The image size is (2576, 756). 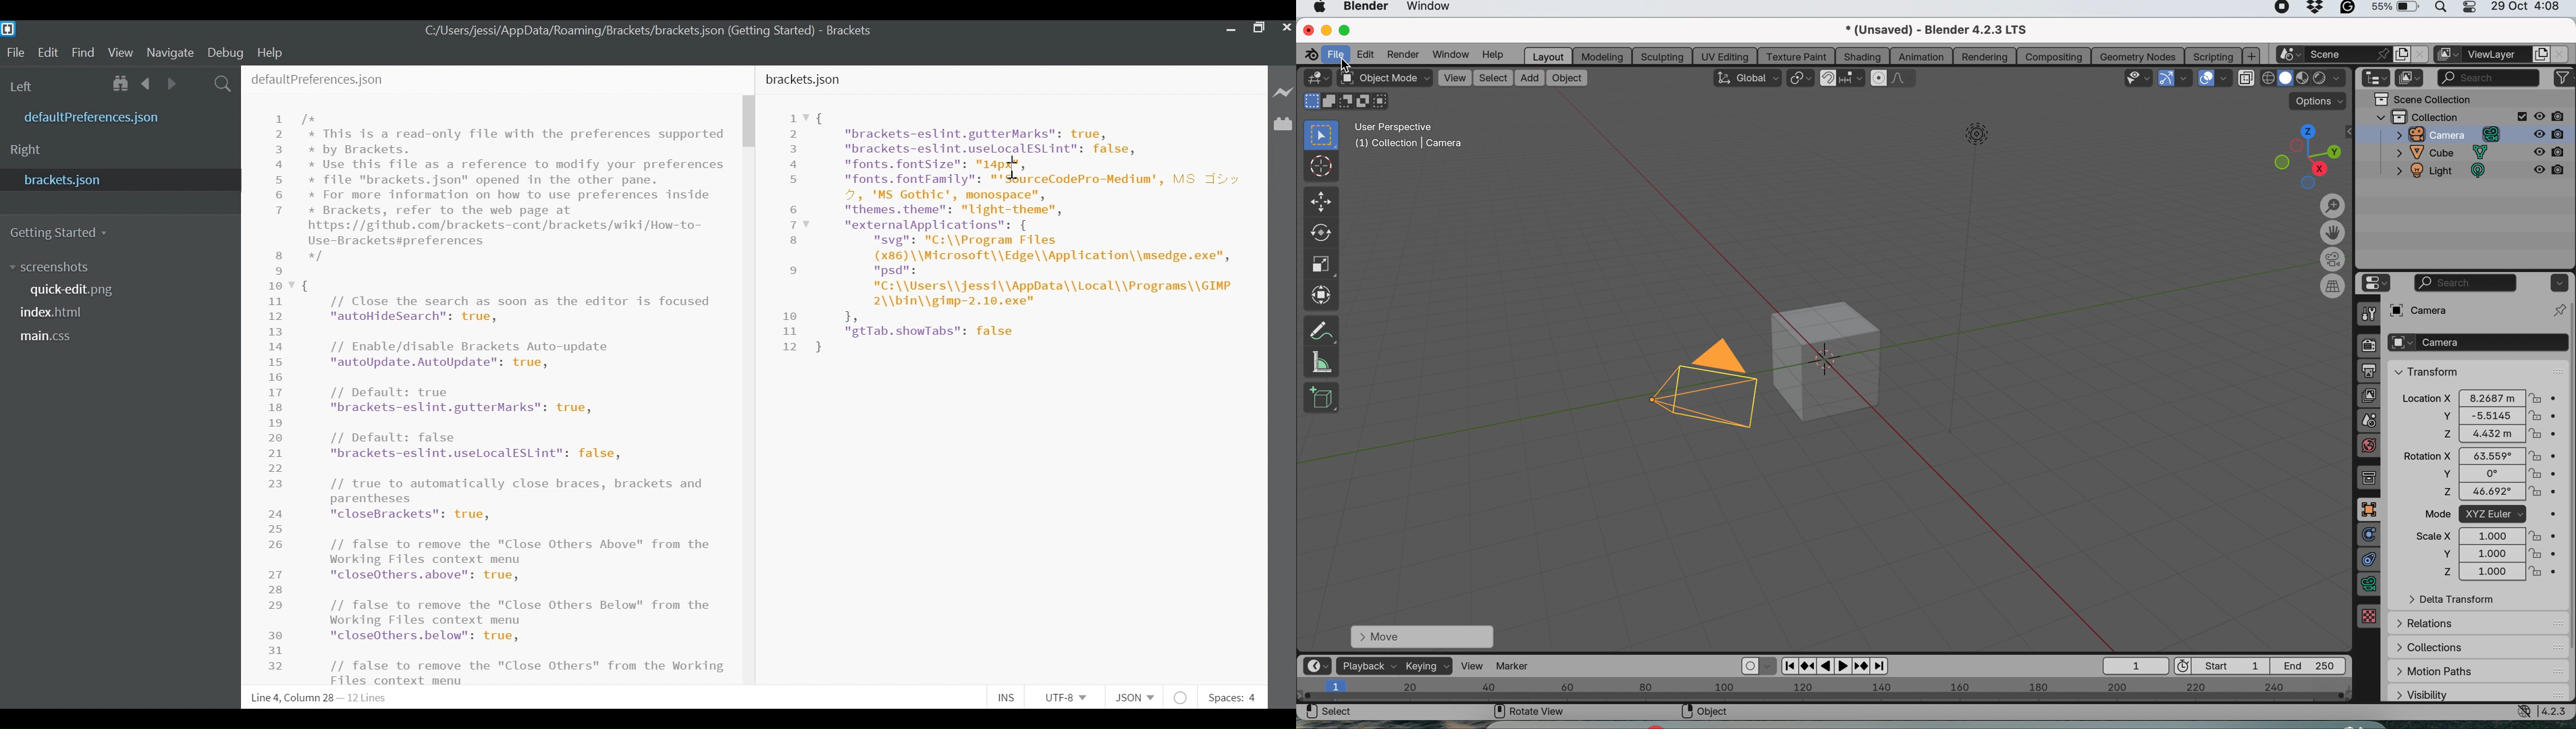 I want to click on Find in files, so click(x=223, y=84).